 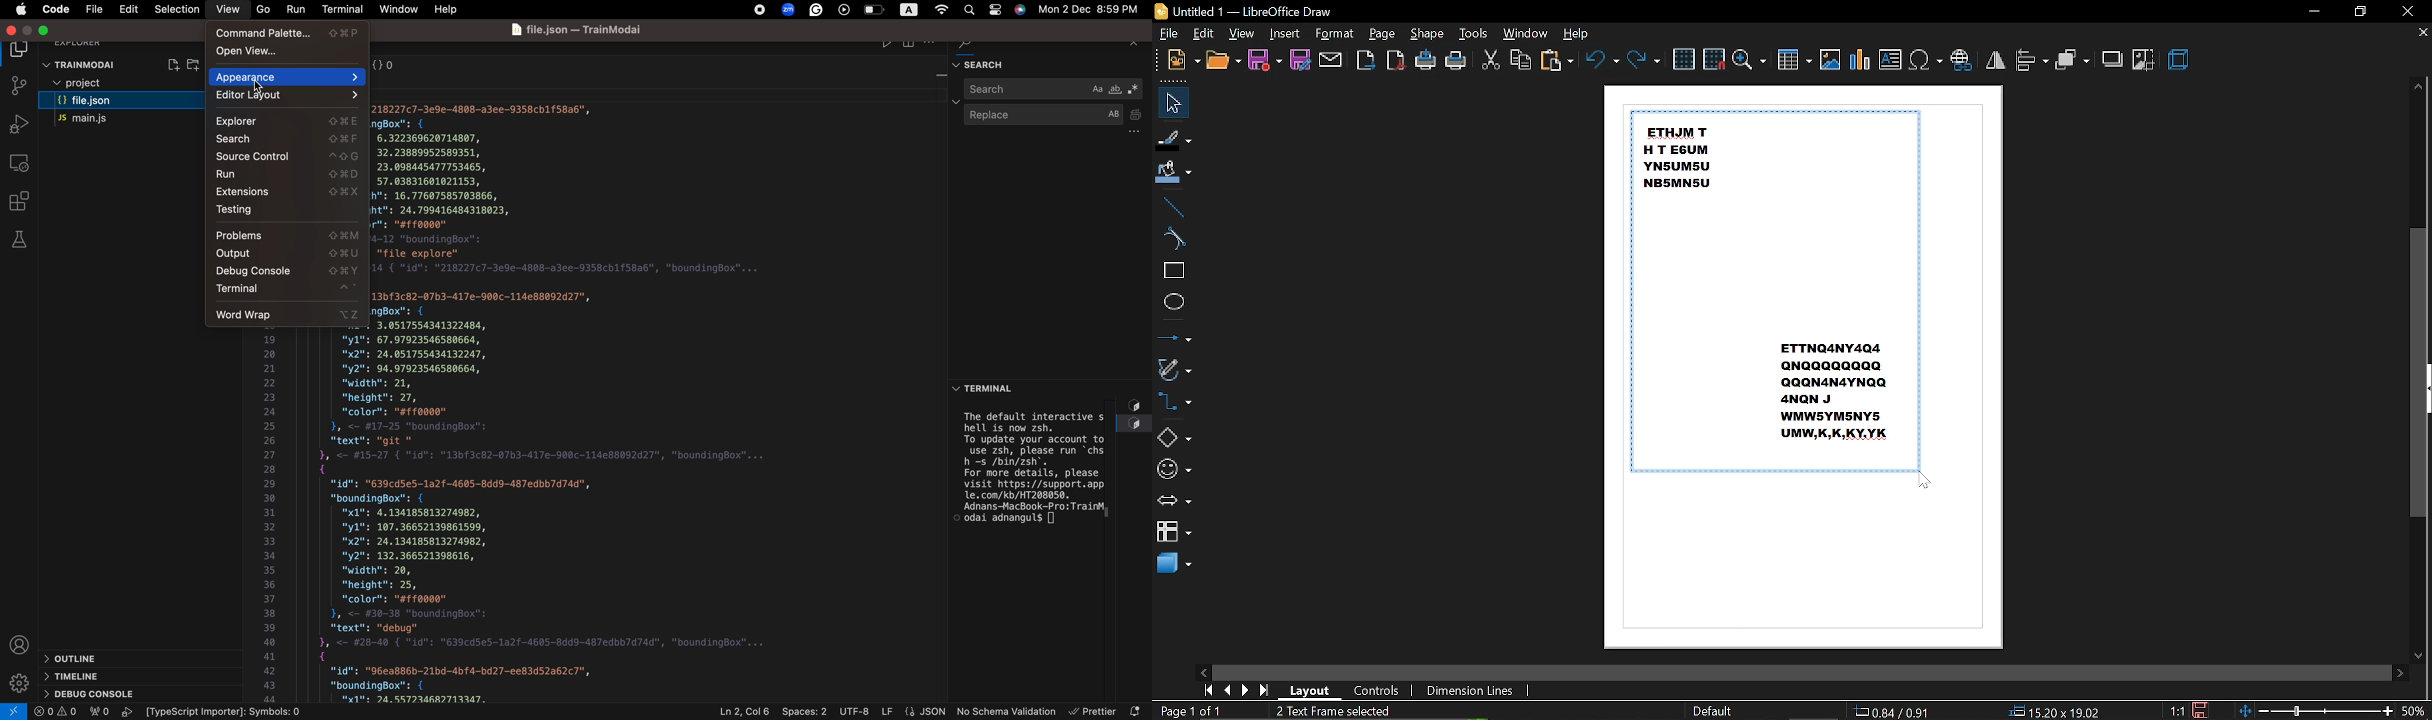 I want to click on undo, so click(x=1600, y=59).